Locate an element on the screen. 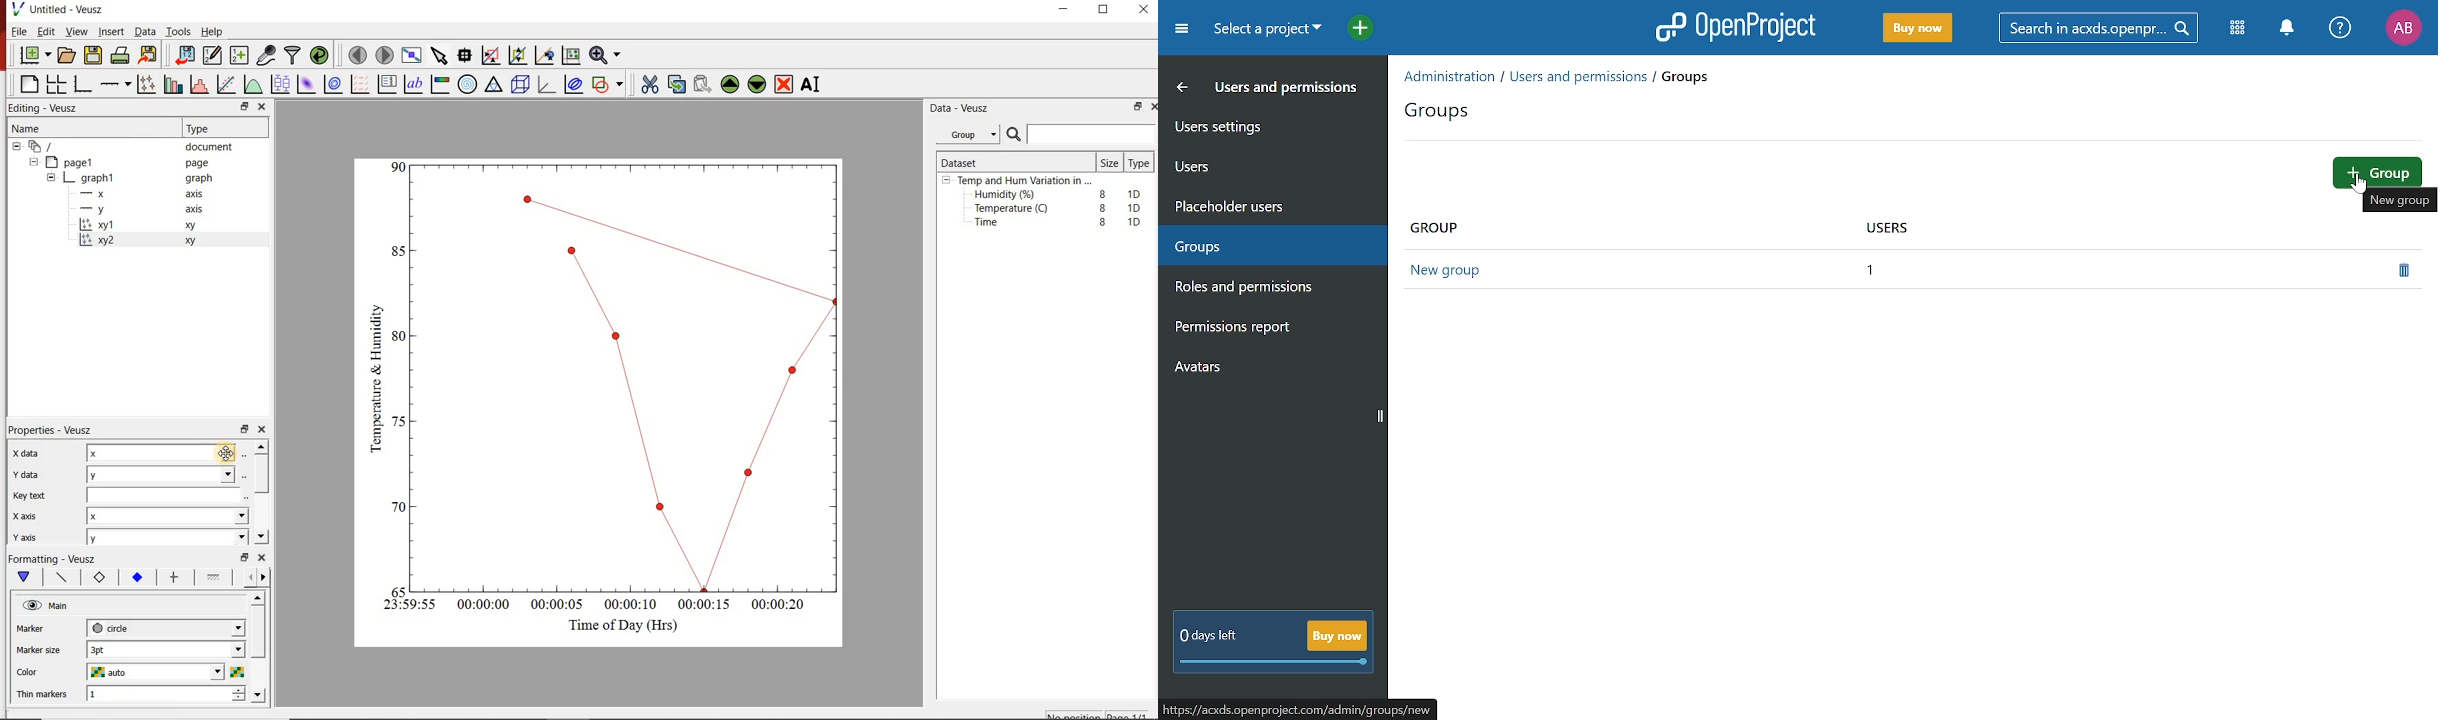 The width and height of the screenshot is (2464, 728). placeholder users is located at coordinates (1260, 205).